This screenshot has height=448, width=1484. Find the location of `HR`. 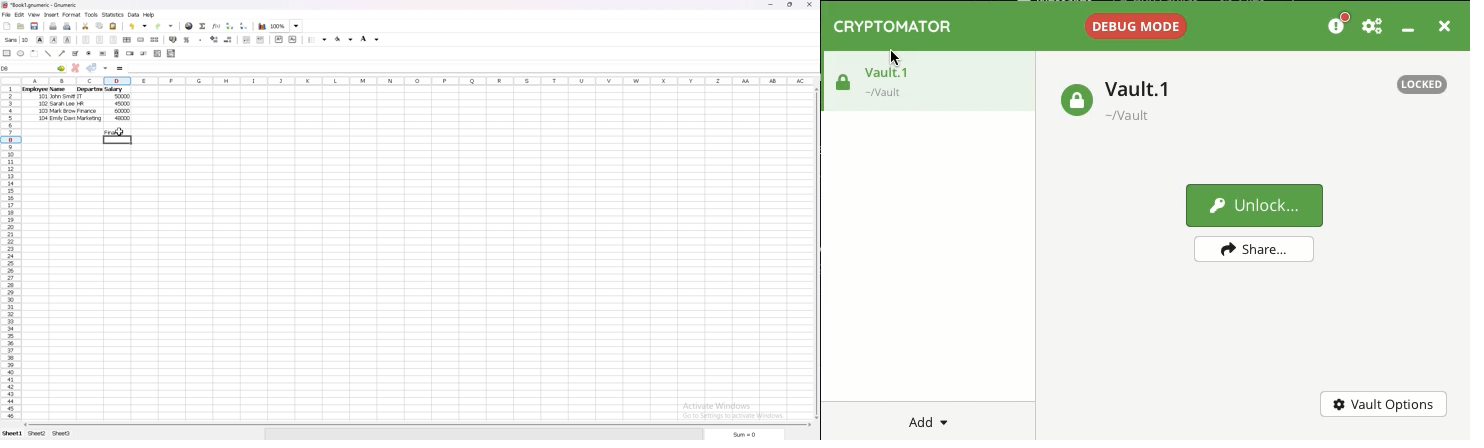

HR is located at coordinates (86, 105).